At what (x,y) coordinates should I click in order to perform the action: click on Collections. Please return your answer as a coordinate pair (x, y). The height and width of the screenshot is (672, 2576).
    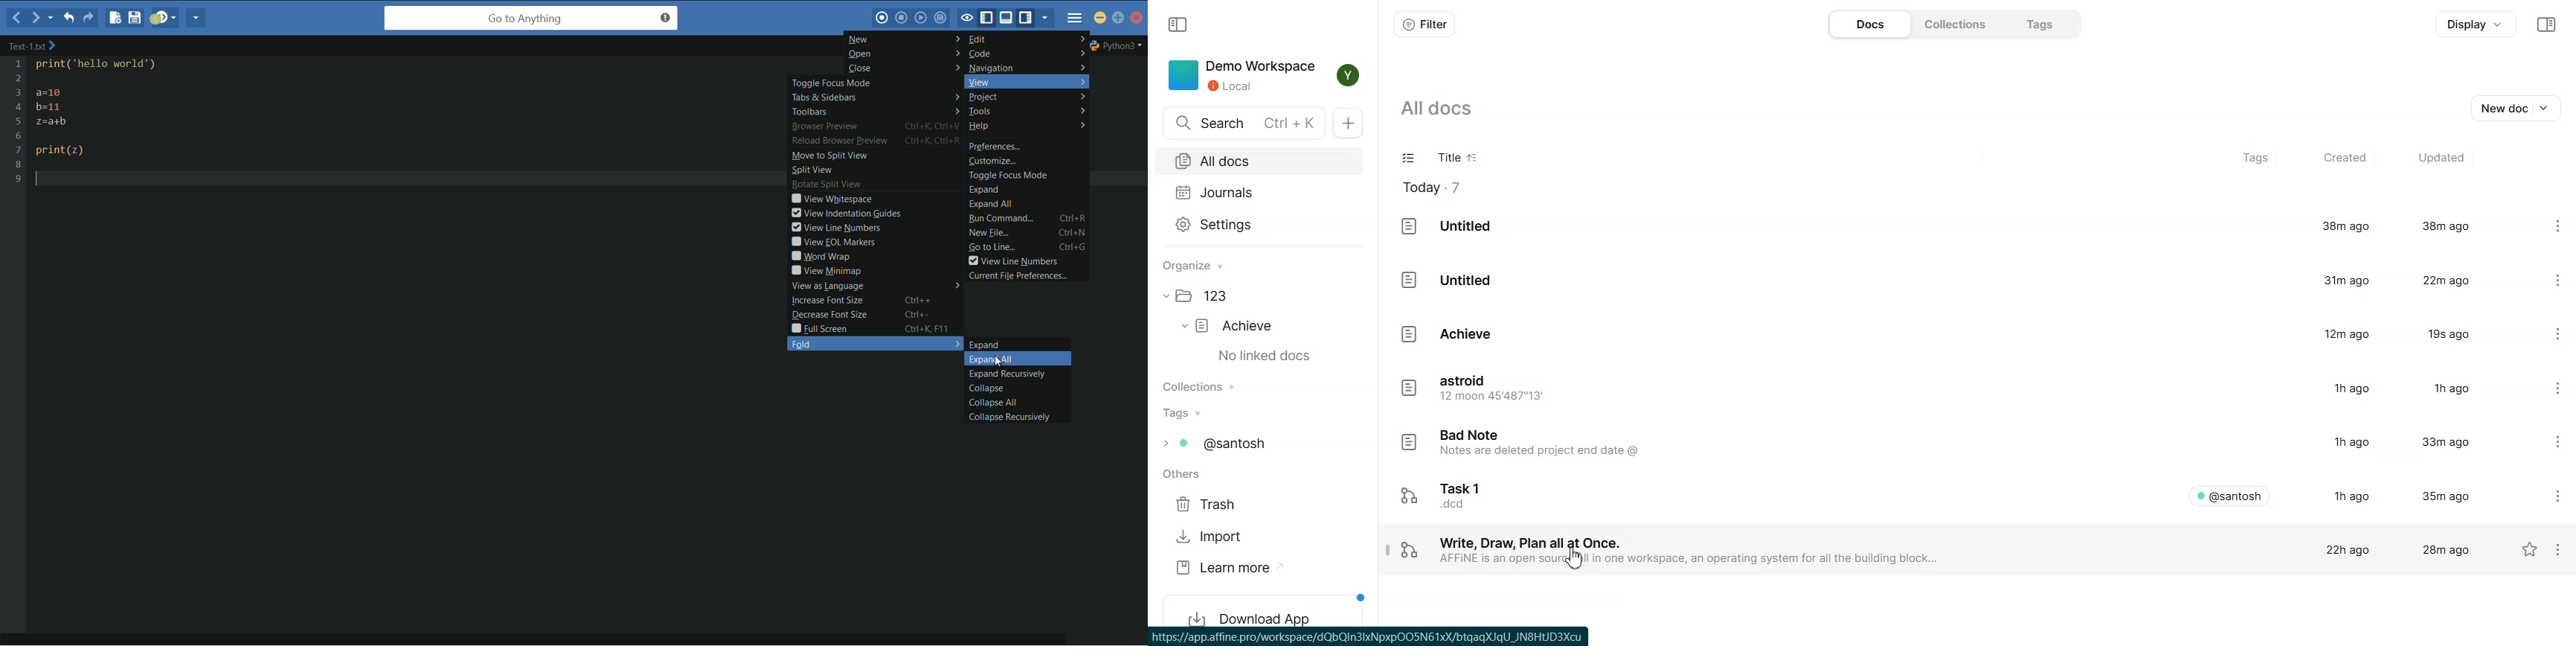
    Looking at the image, I should click on (1205, 386).